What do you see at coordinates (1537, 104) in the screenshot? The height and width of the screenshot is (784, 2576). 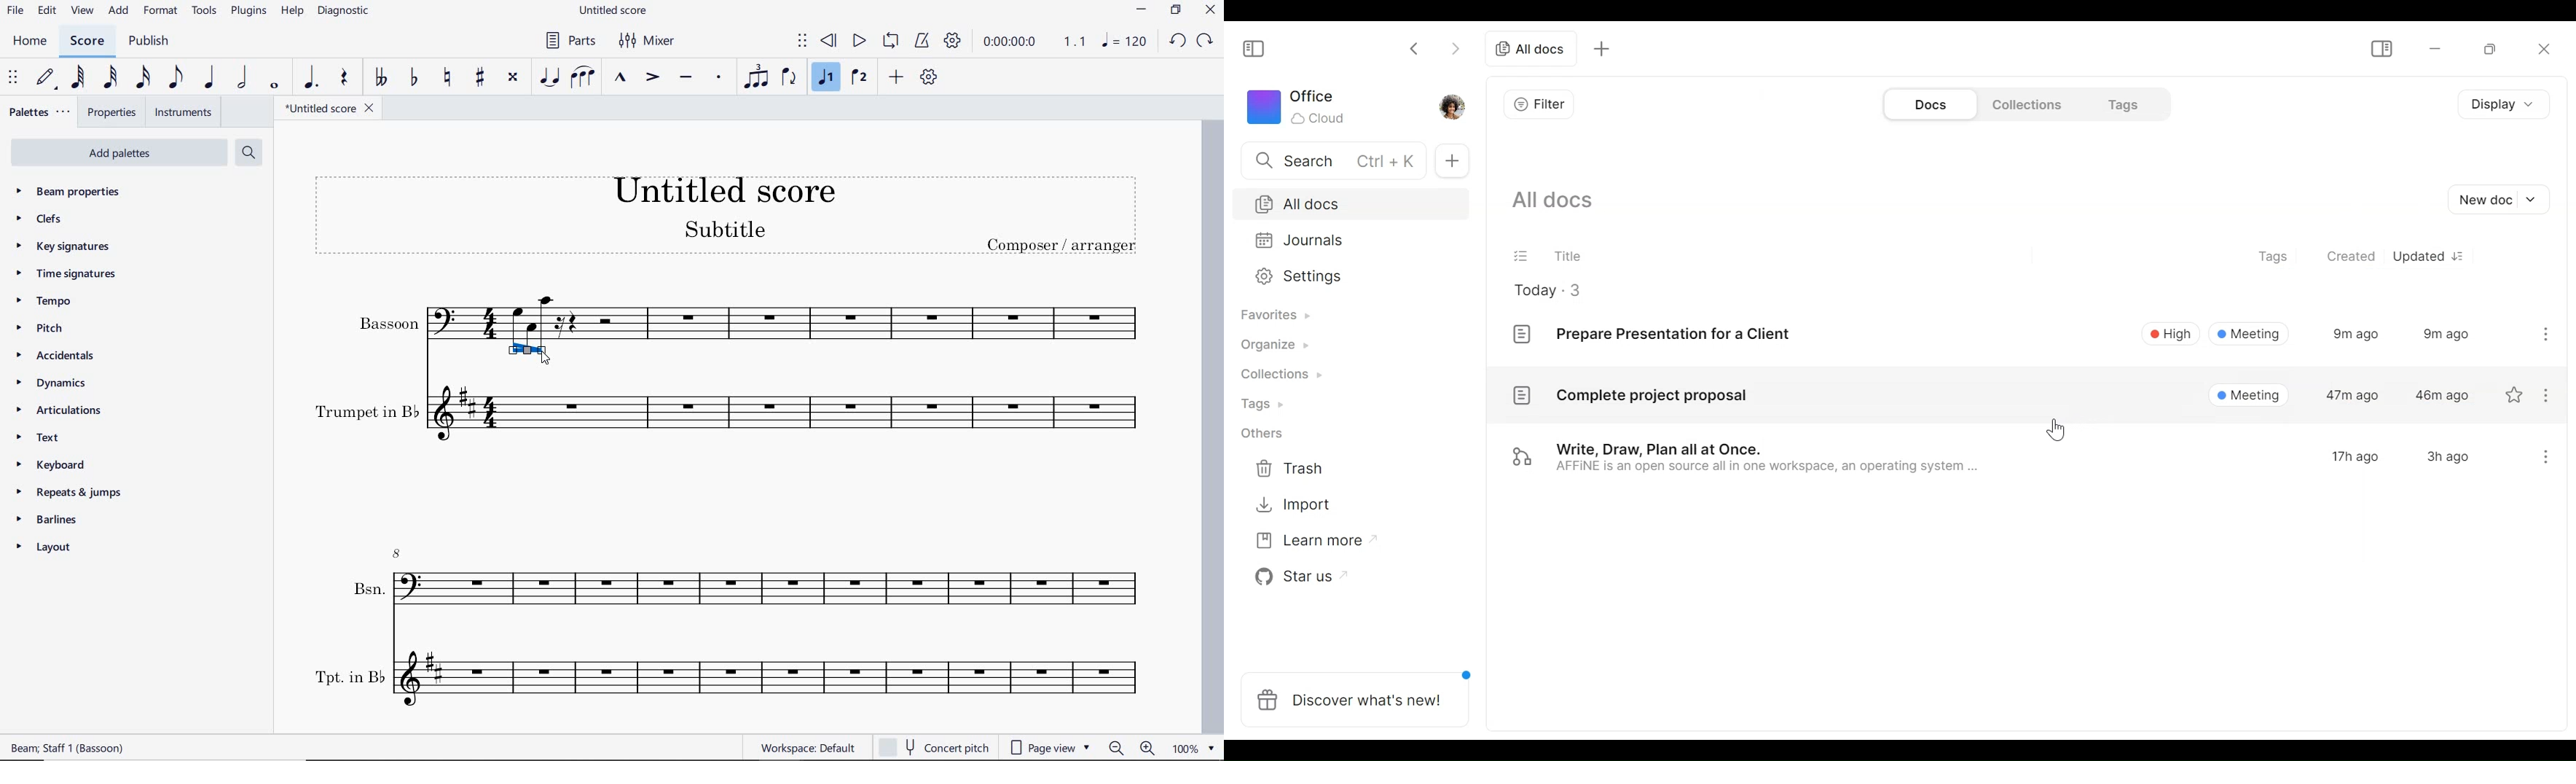 I see `Filter` at bounding box center [1537, 104].